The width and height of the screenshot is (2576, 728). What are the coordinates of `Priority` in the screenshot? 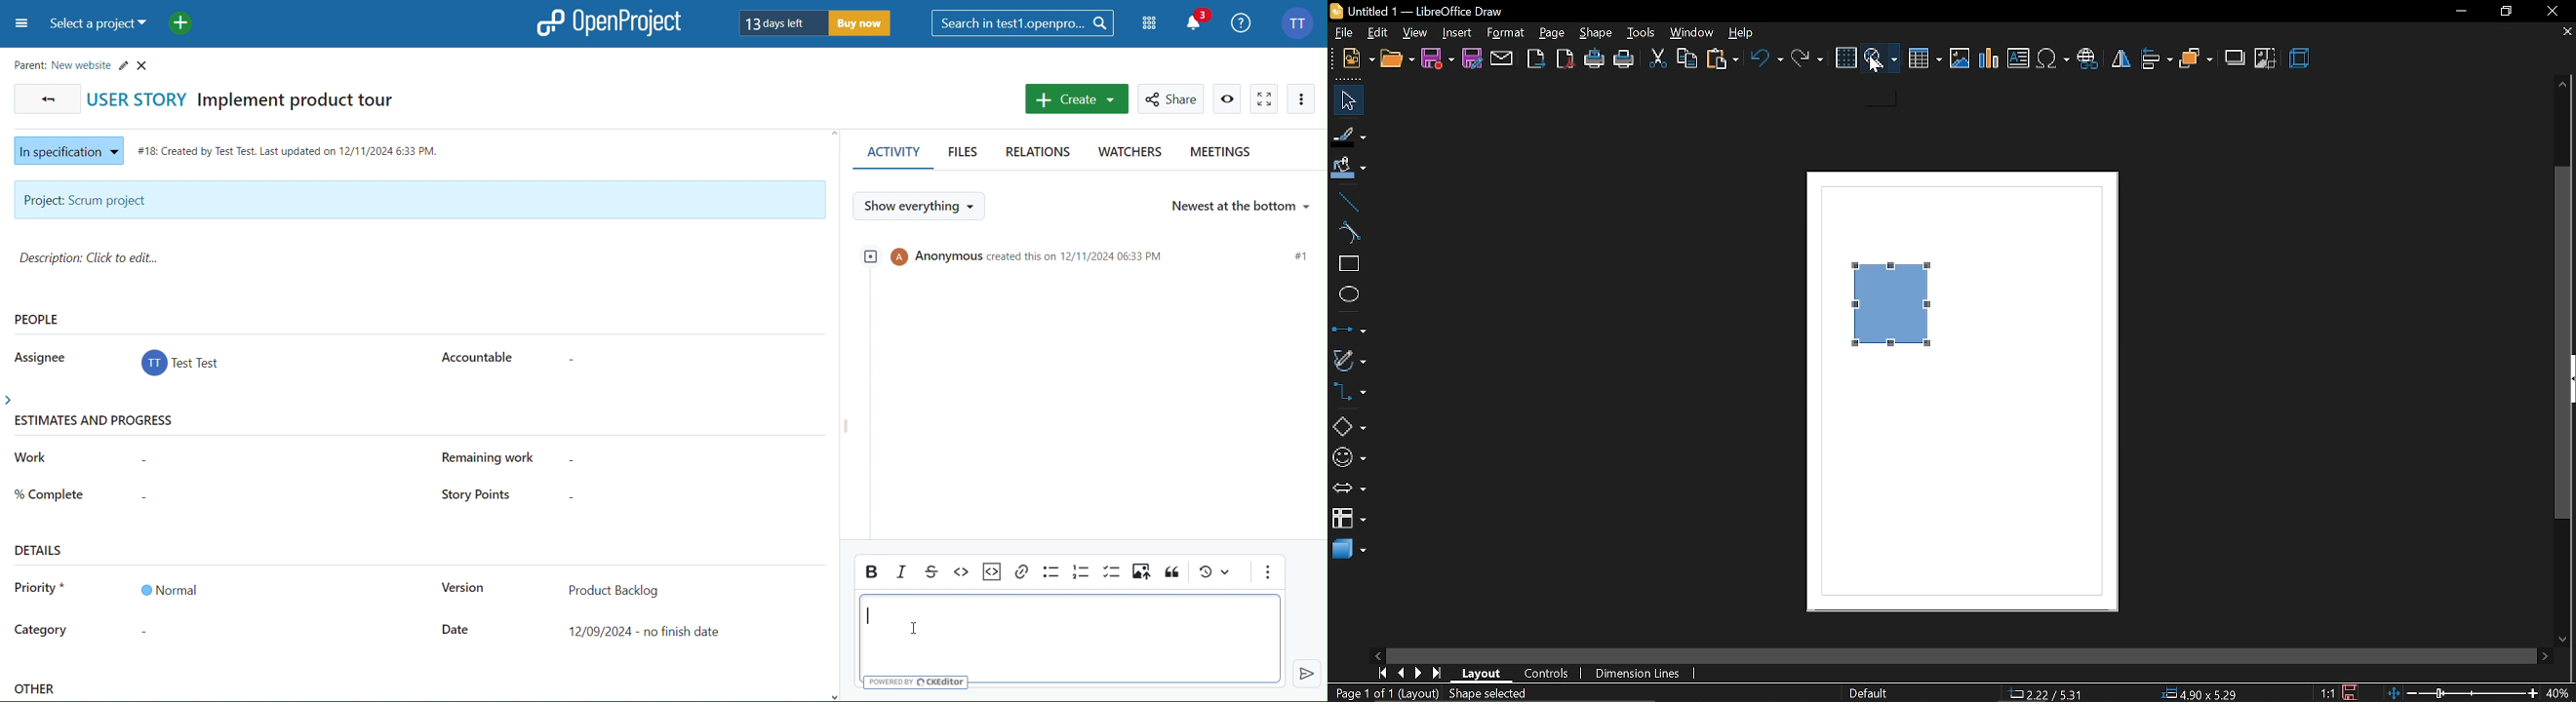 It's located at (40, 590).